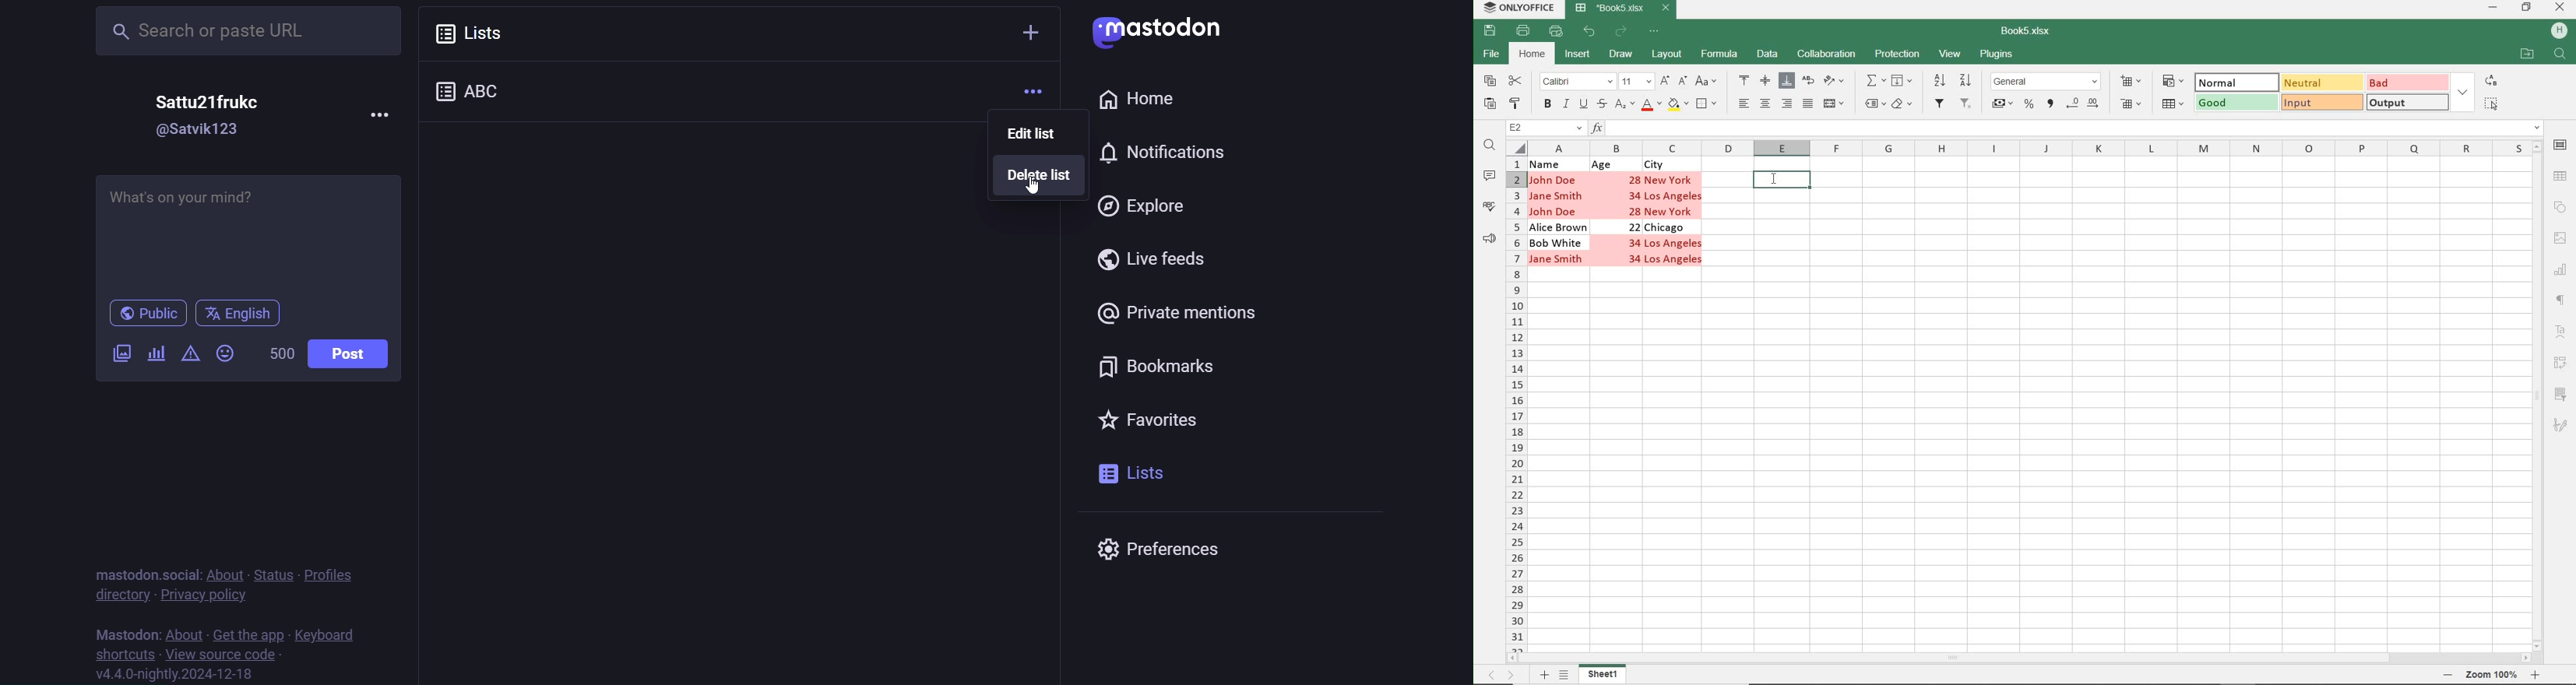  Describe the element at coordinates (1033, 133) in the screenshot. I see `edit list` at that location.